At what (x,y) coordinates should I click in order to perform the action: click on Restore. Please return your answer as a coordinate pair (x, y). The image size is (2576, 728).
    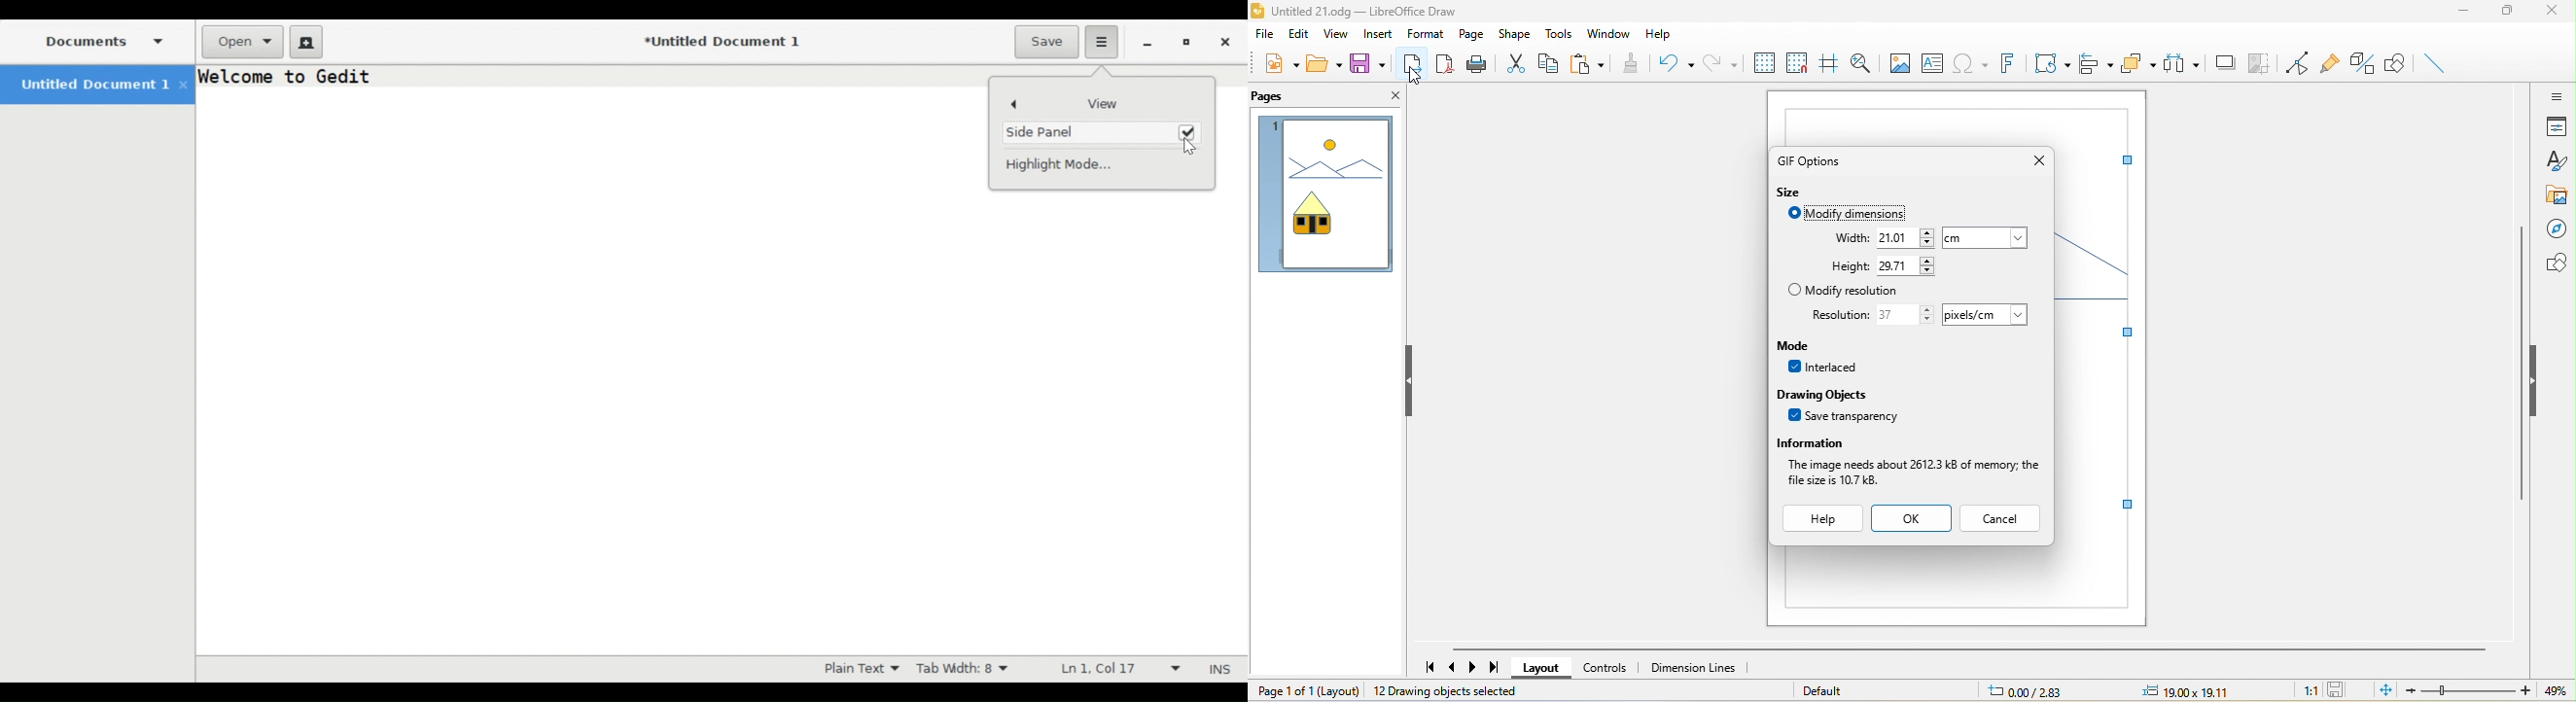
    Looking at the image, I should click on (1188, 41).